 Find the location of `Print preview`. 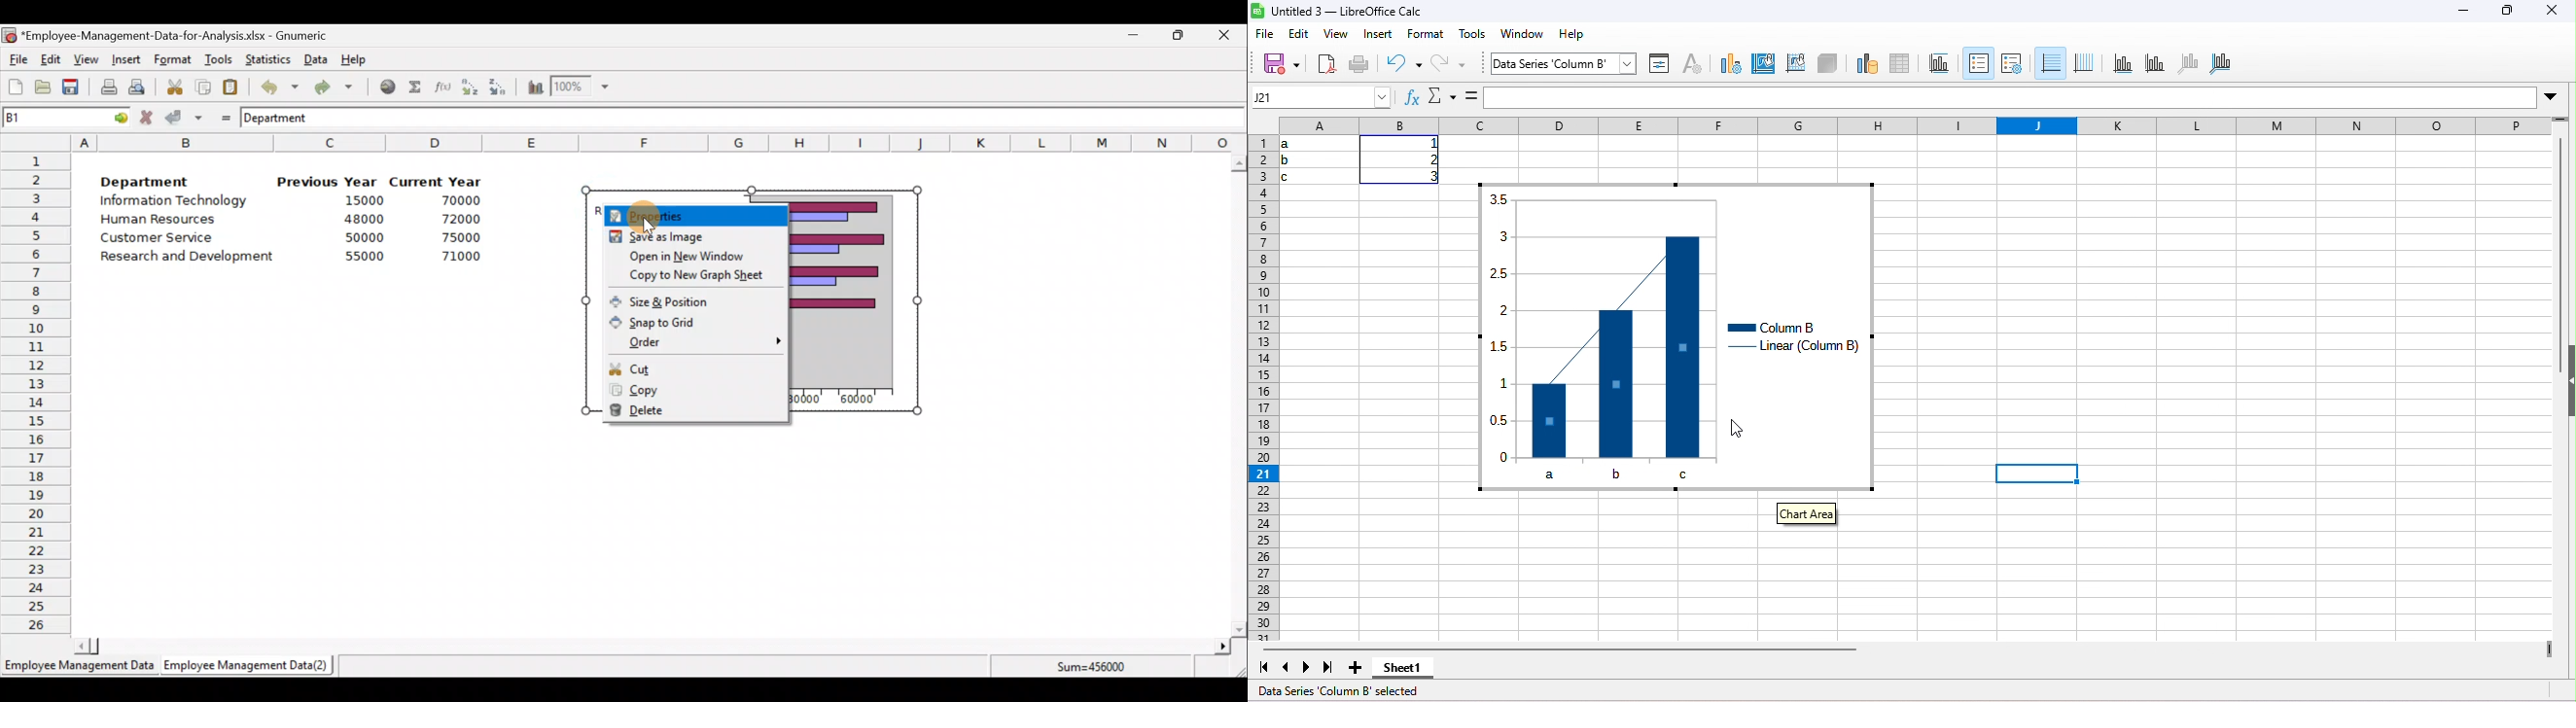

Print preview is located at coordinates (137, 85).